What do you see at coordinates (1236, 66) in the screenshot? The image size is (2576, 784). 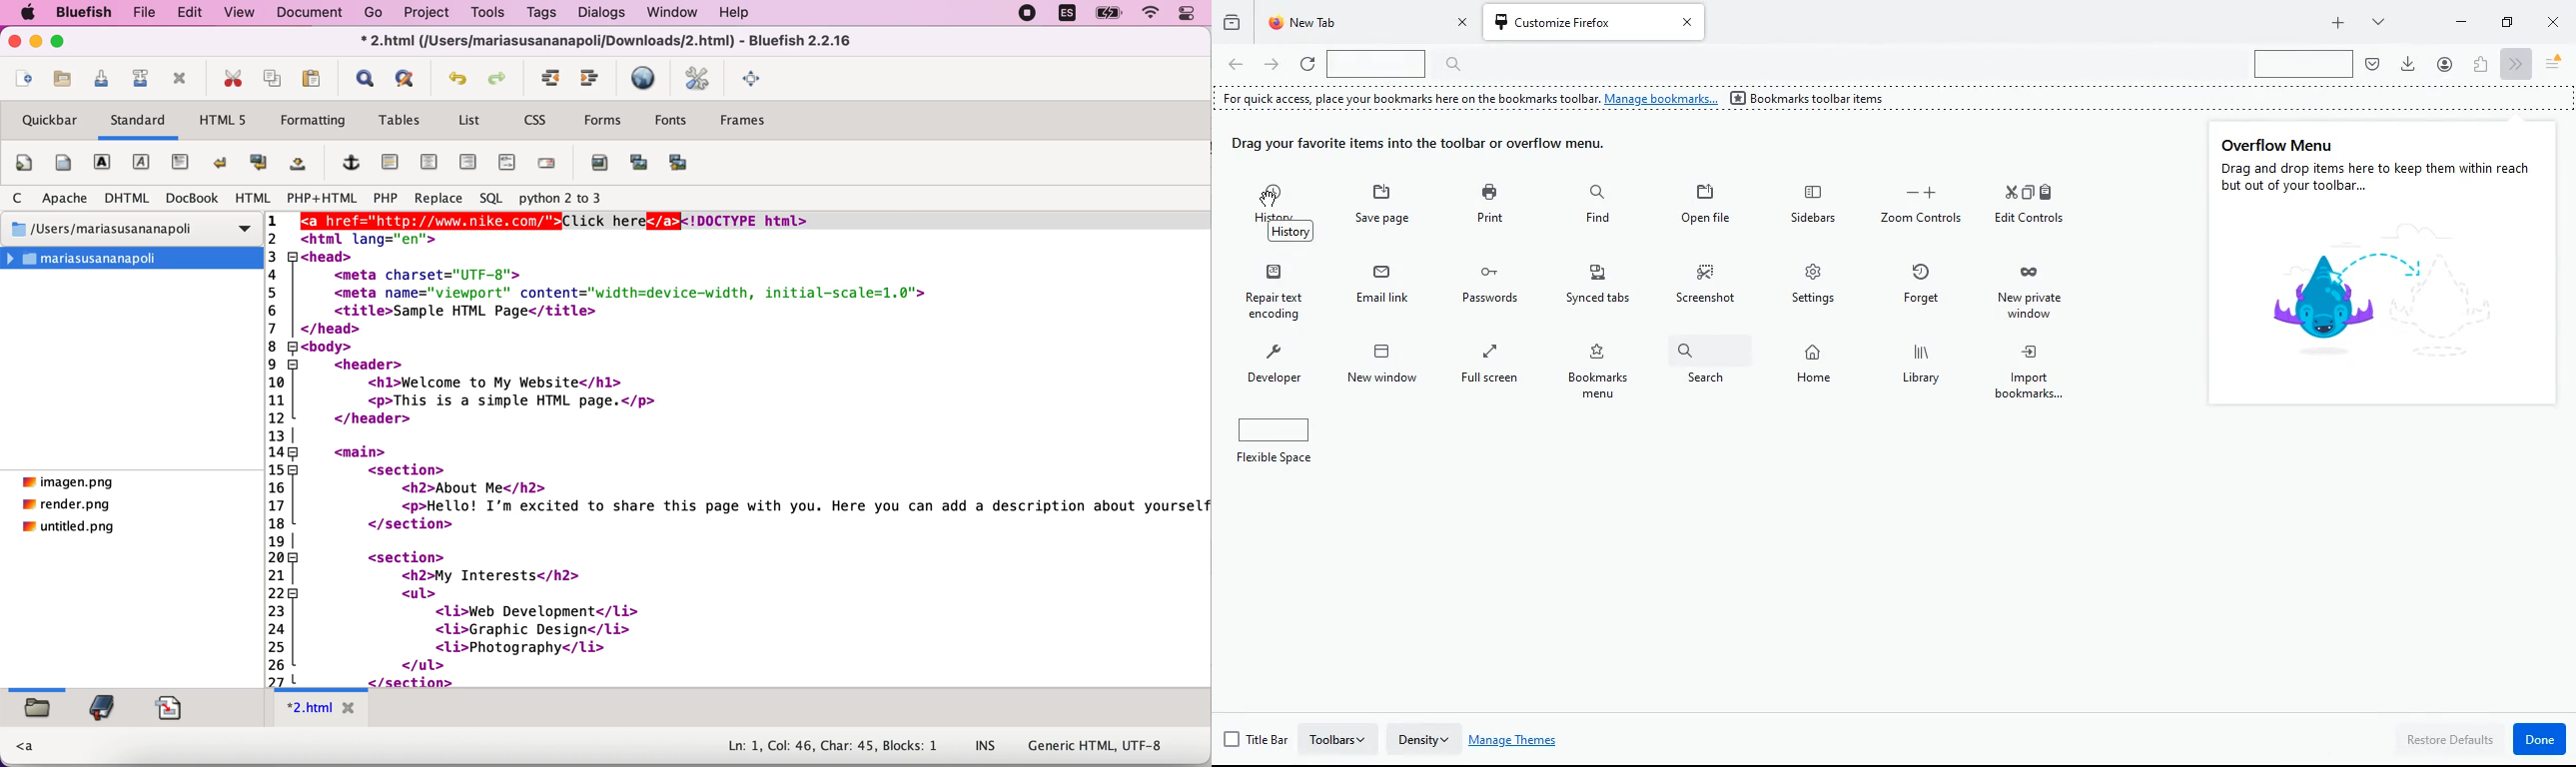 I see `back` at bounding box center [1236, 66].